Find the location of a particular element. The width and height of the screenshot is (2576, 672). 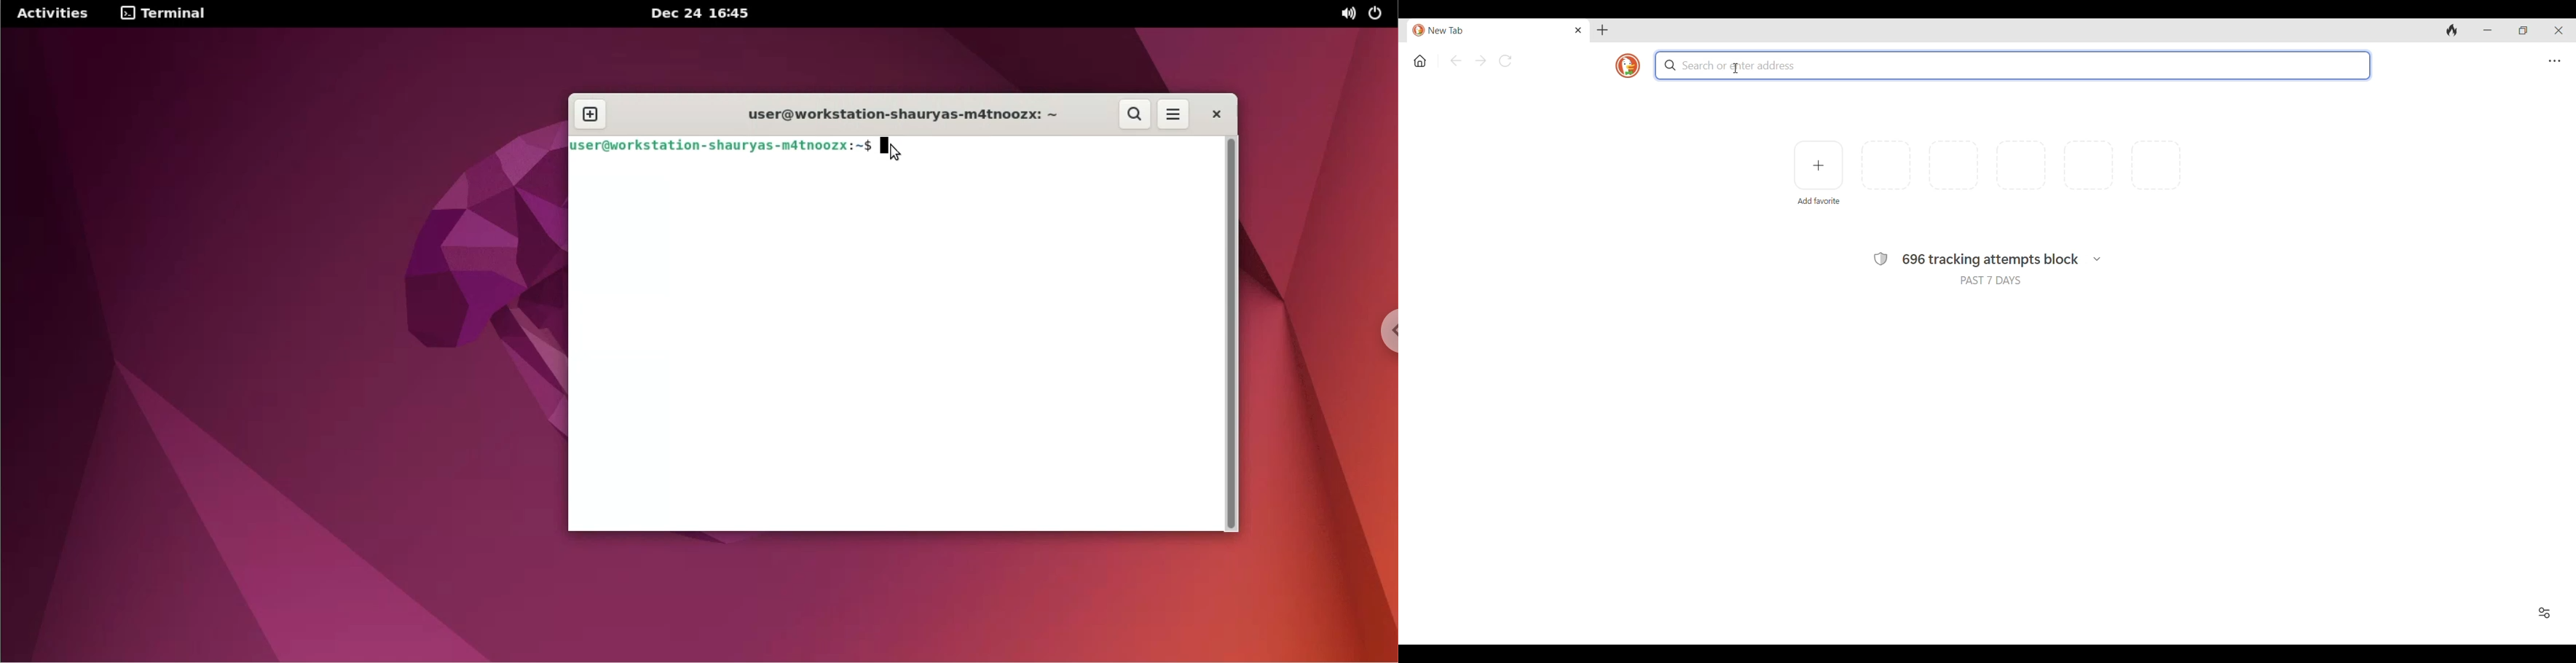

Show/Hide Favorites and Recent Activity is located at coordinates (2545, 613).